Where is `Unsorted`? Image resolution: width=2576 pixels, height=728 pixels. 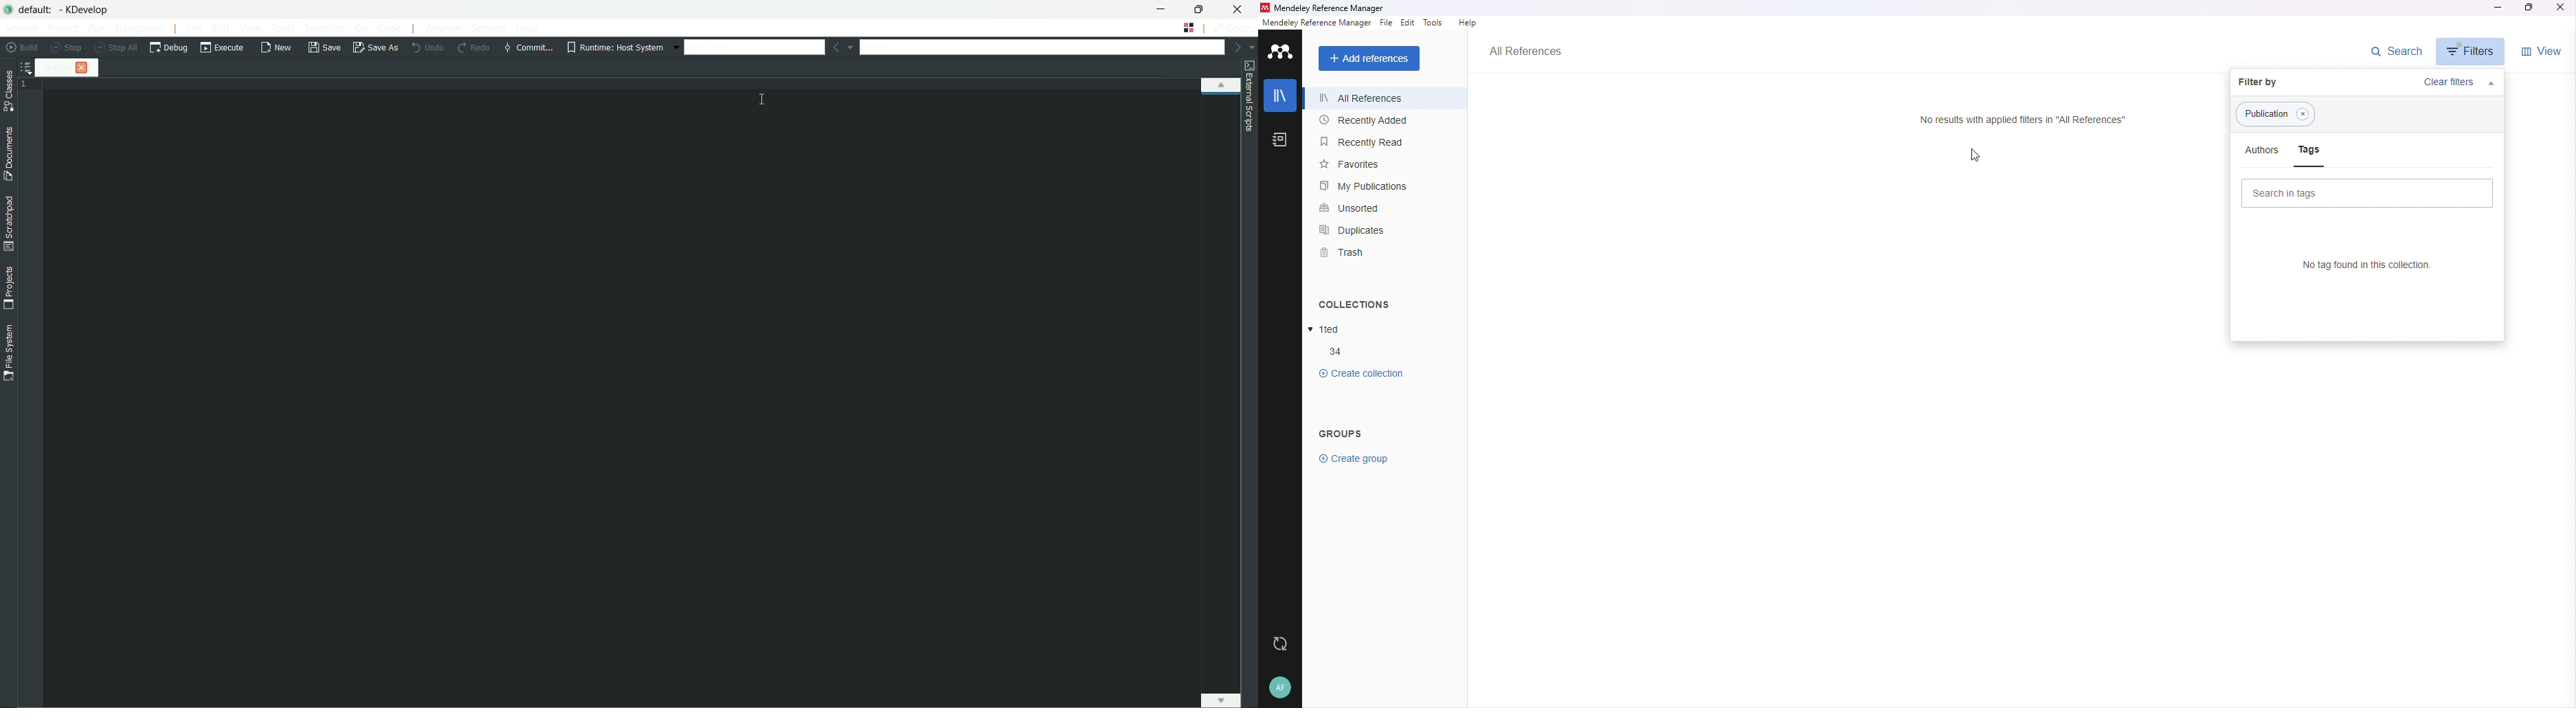
Unsorted is located at coordinates (1362, 207).